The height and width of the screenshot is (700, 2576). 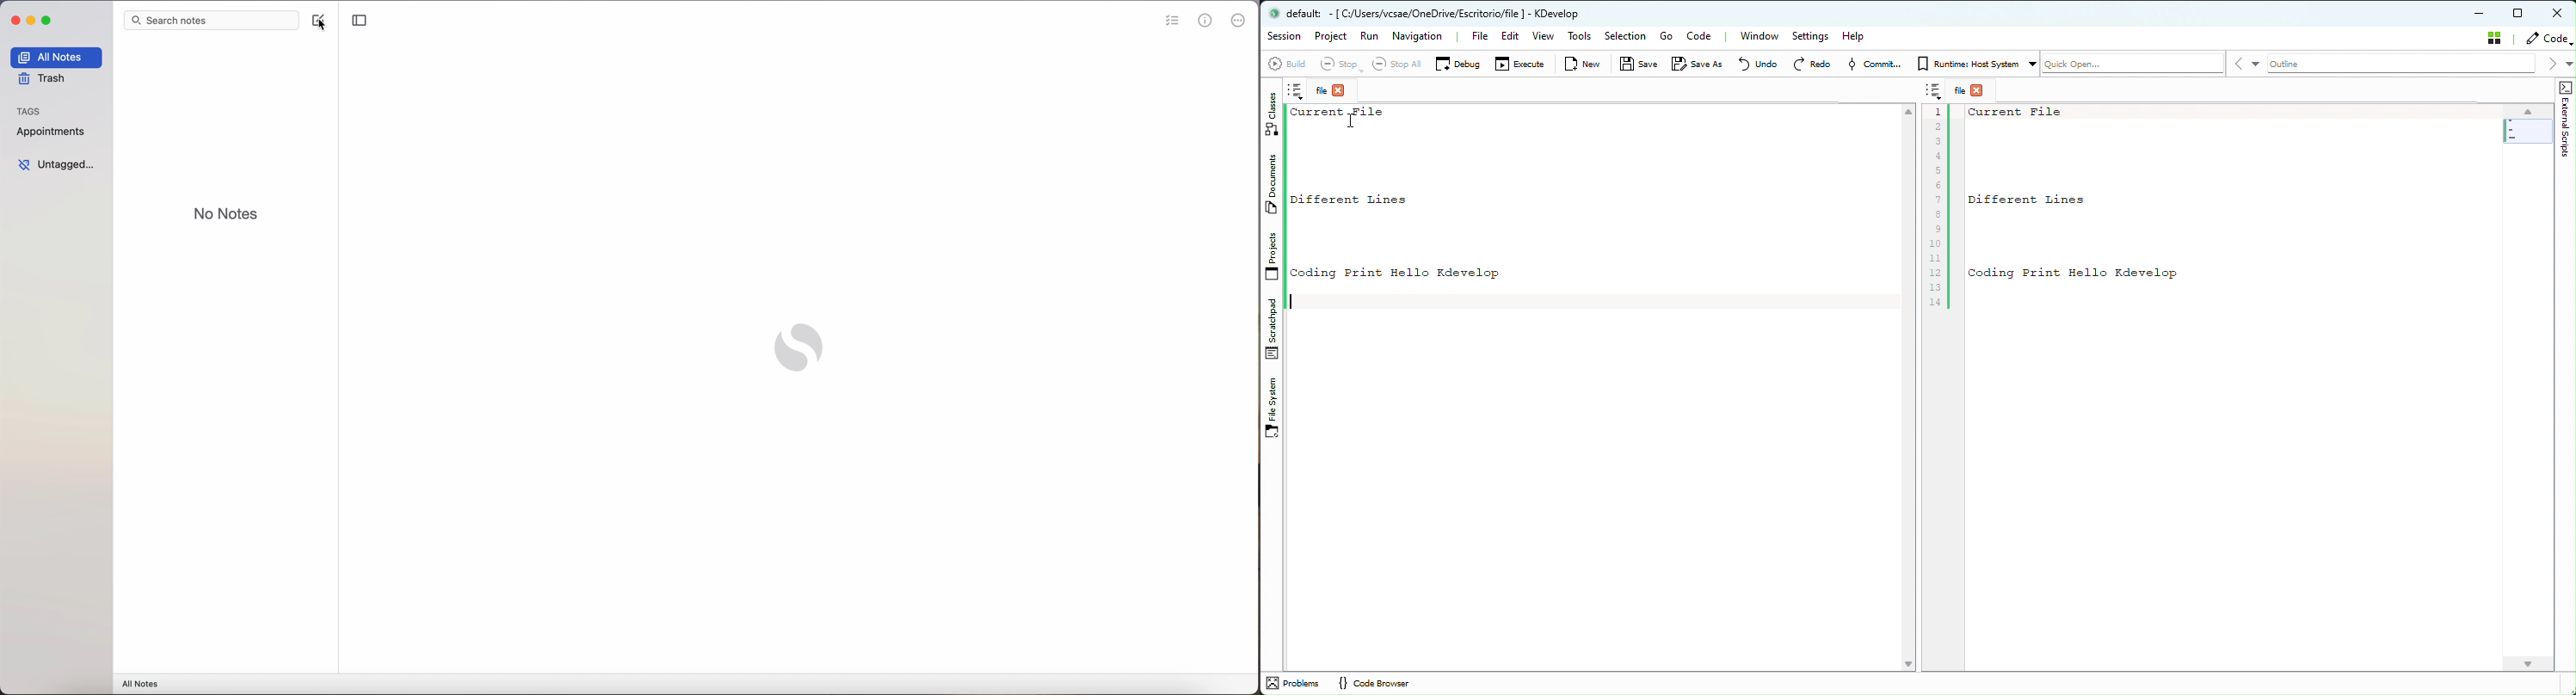 I want to click on trash, so click(x=46, y=78).